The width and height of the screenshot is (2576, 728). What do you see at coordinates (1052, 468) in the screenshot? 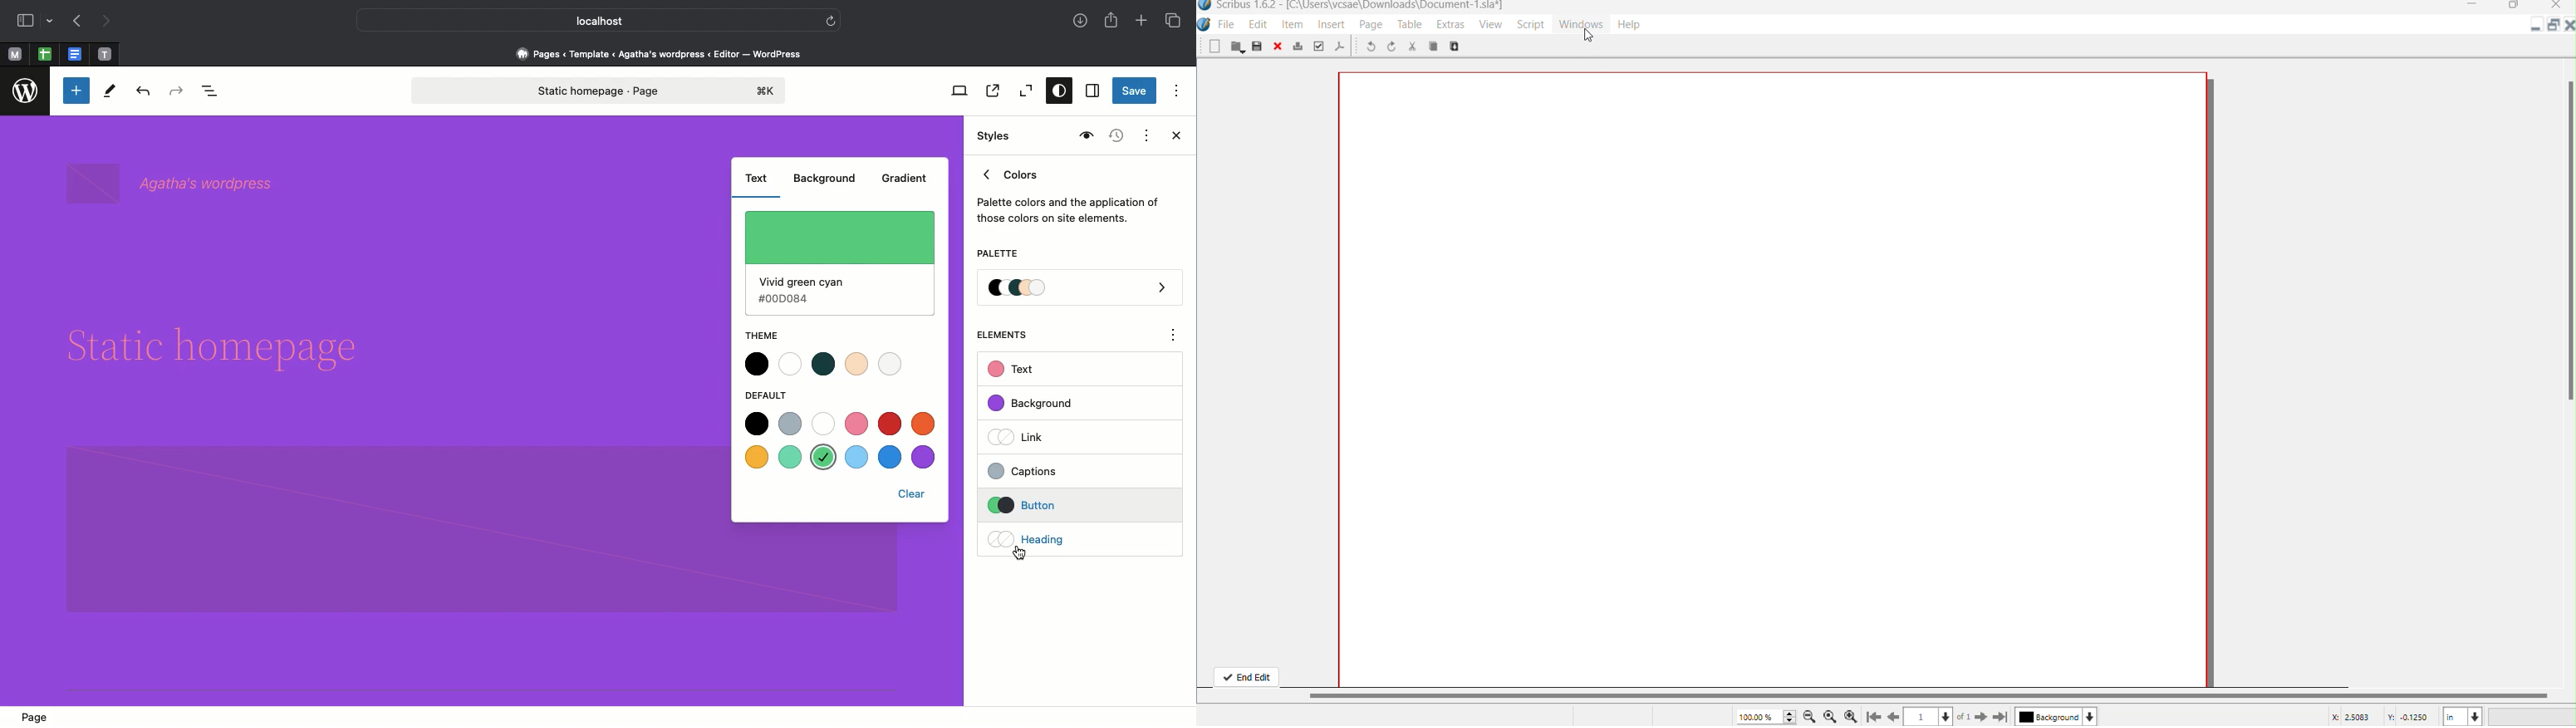
I see `captions` at bounding box center [1052, 468].